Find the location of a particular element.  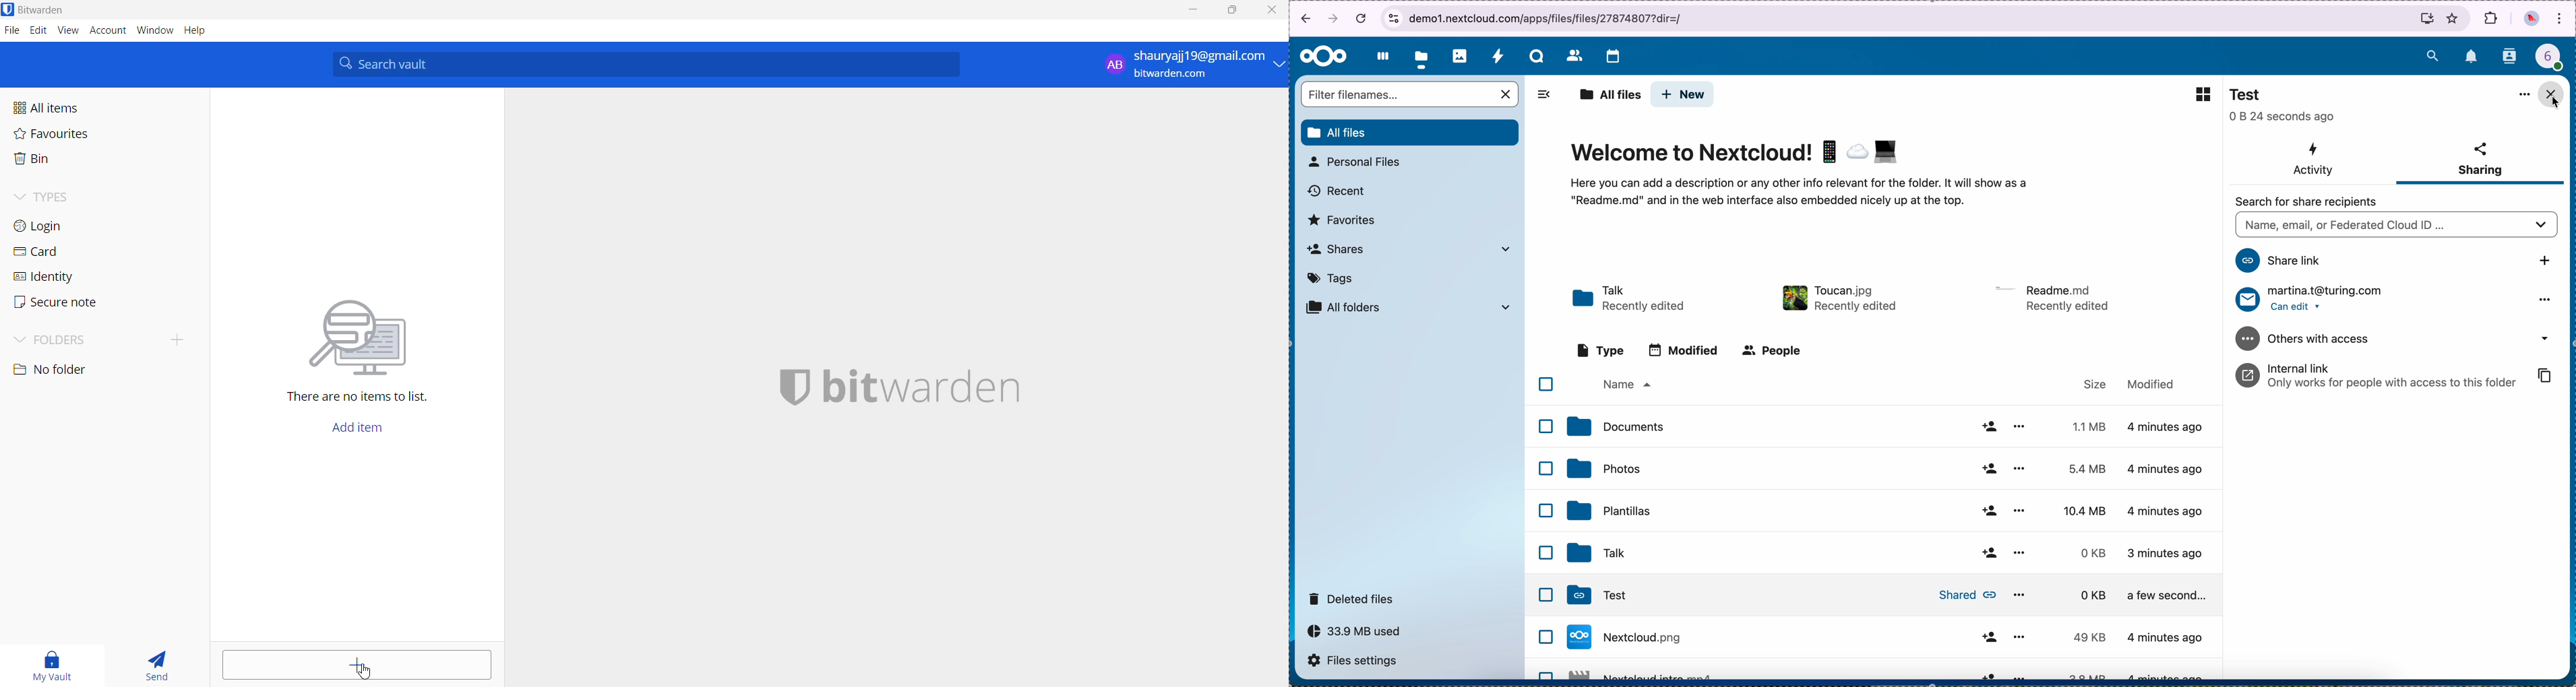

View is located at coordinates (69, 31).